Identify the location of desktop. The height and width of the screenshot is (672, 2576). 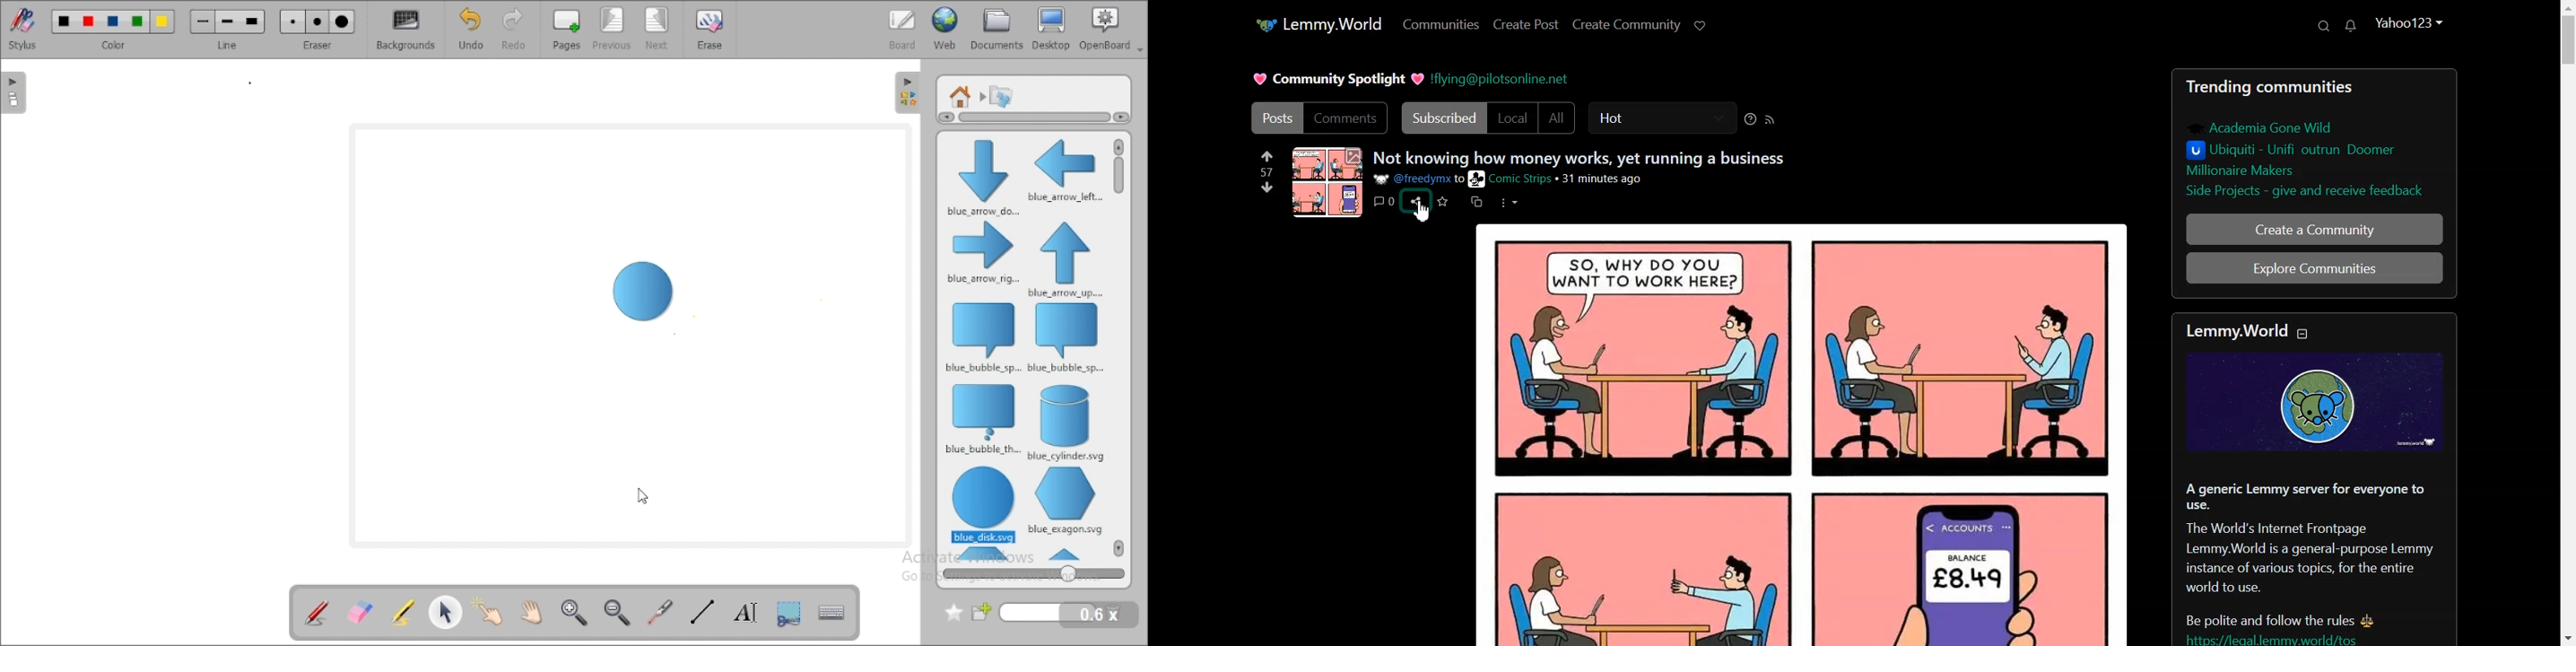
(1052, 29).